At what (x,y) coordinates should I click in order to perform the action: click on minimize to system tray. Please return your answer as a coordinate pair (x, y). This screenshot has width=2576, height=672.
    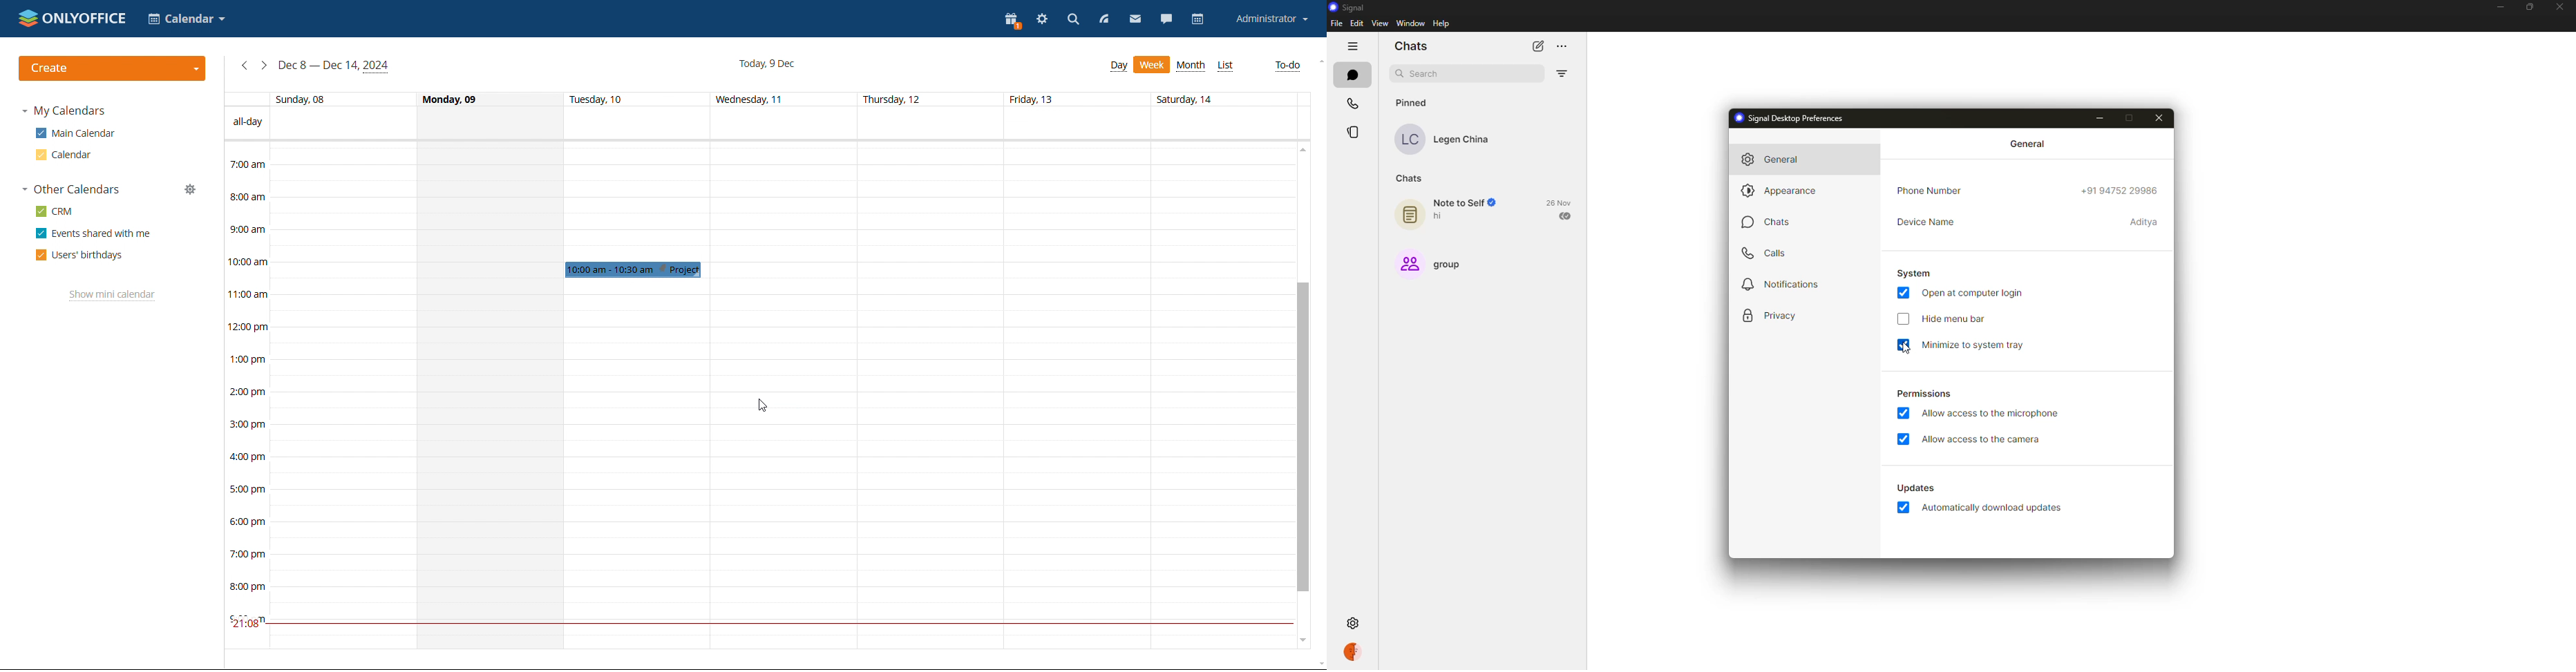
    Looking at the image, I should click on (1983, 345).